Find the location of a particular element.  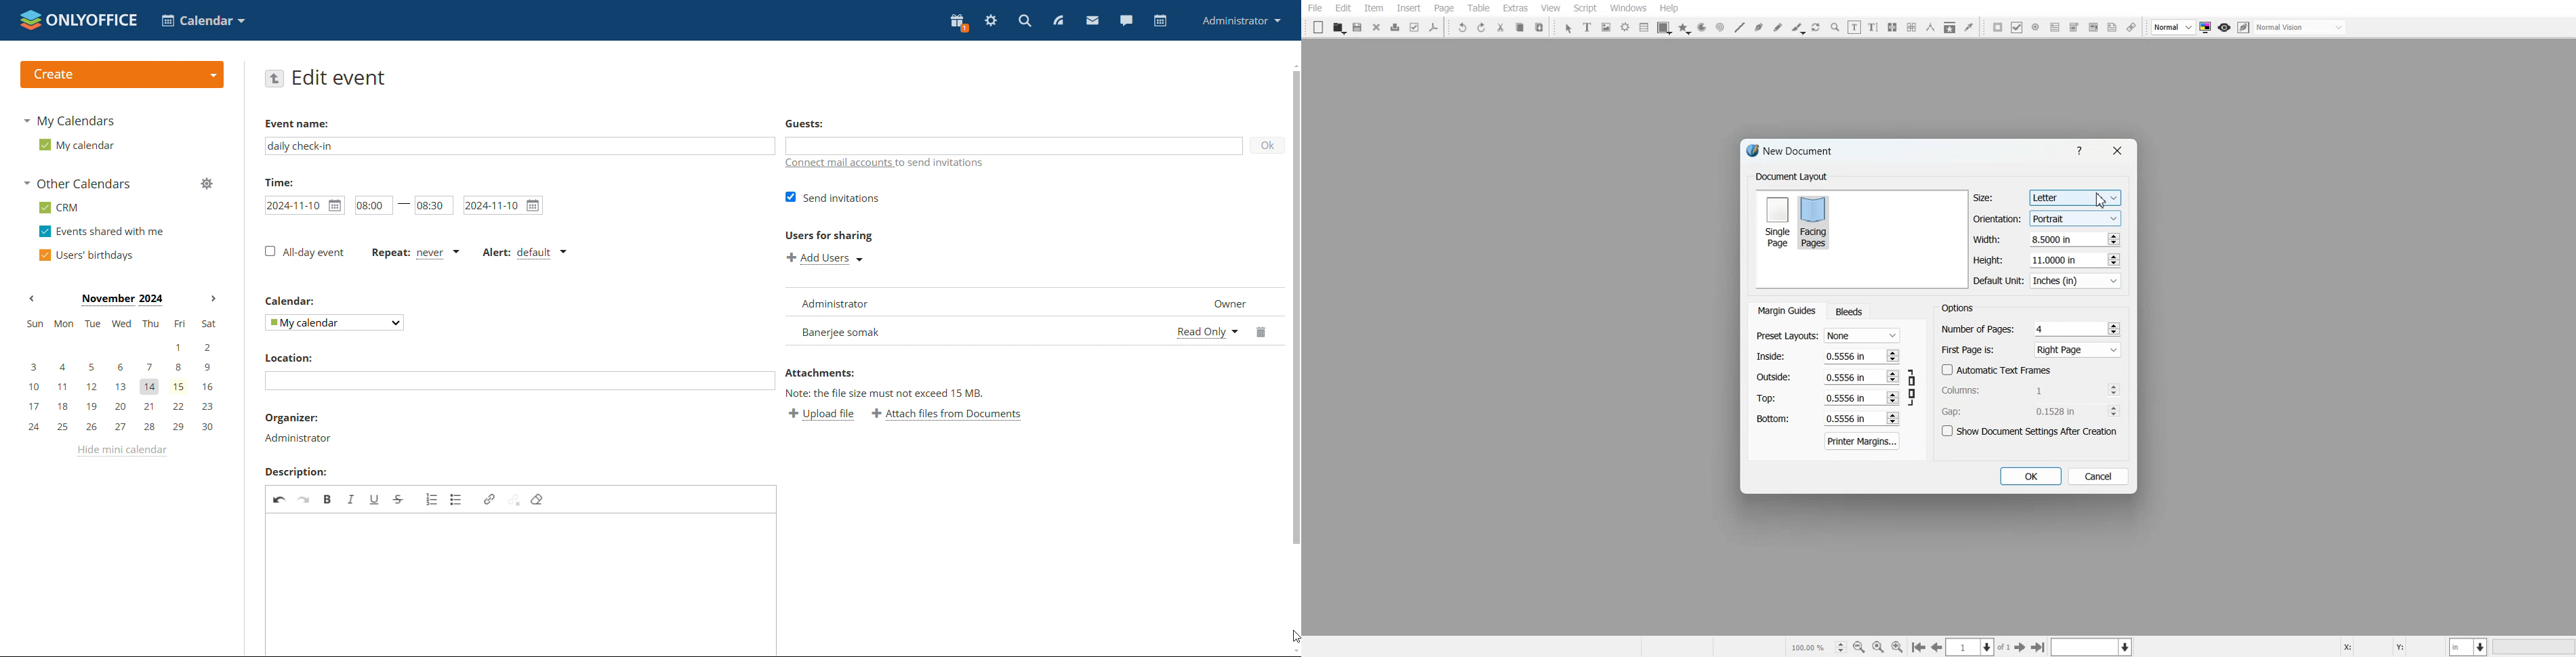

Go to the previous page is located at coordinates (1937, 647).